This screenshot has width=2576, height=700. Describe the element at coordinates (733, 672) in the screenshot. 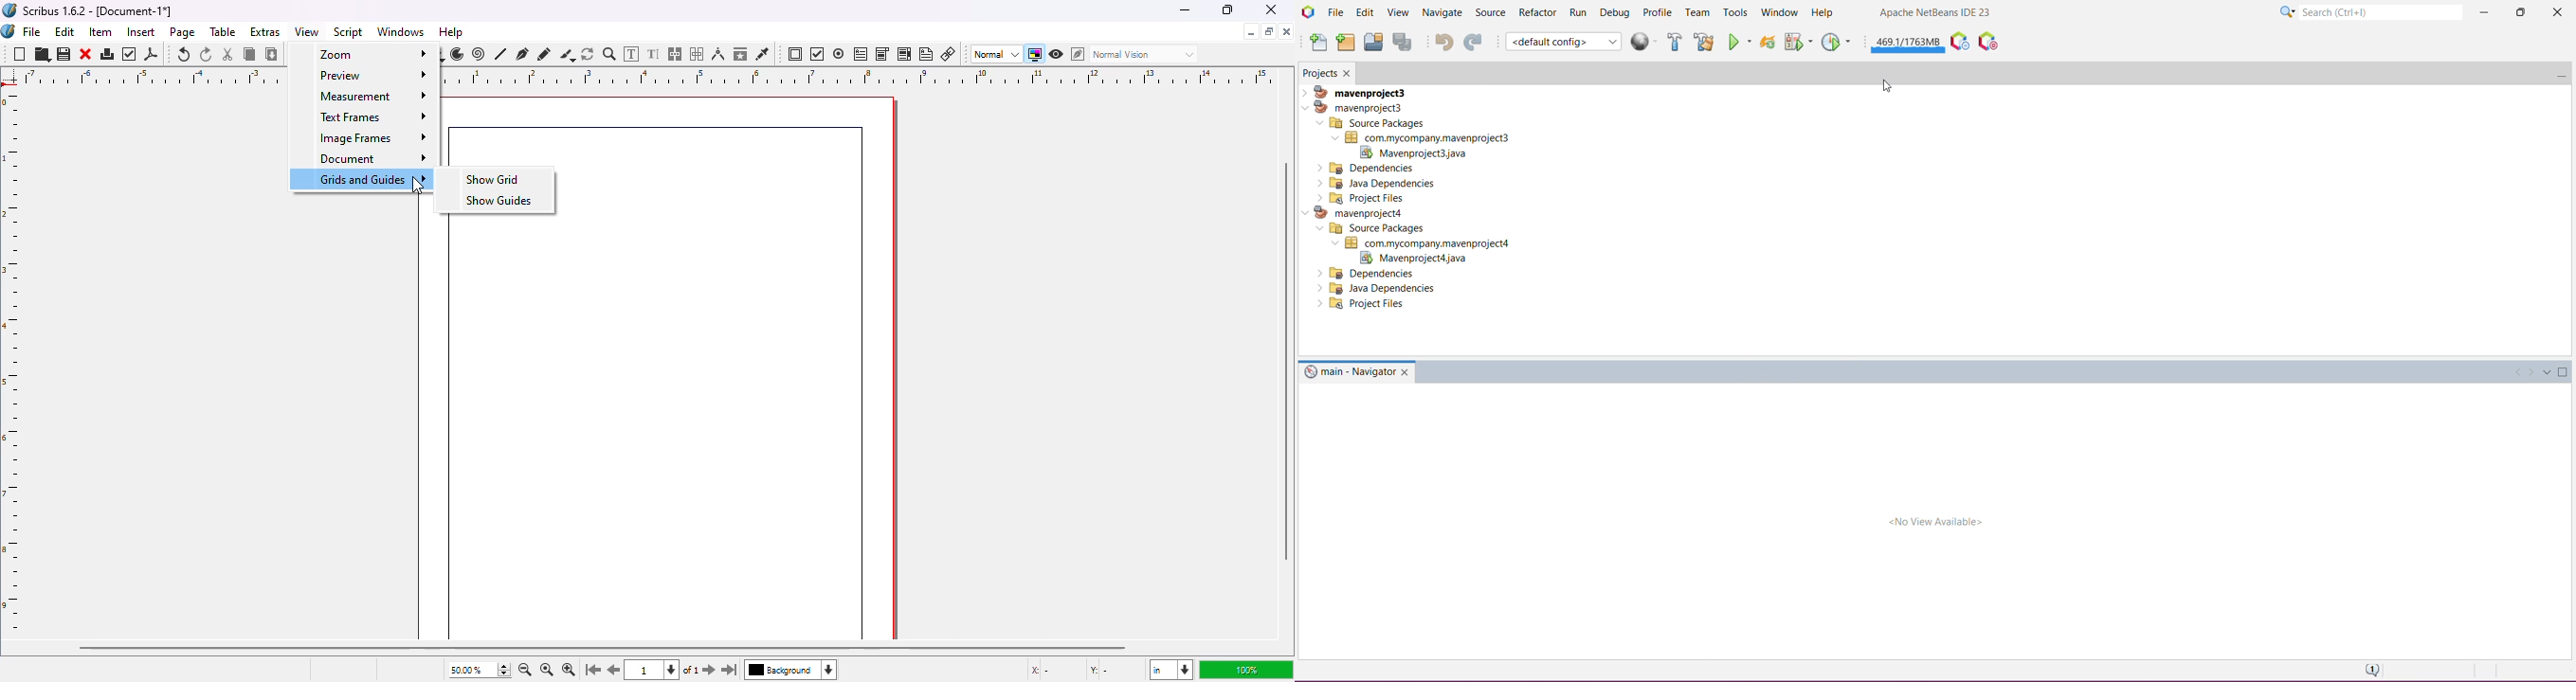

I see `go to the last page` at that location.